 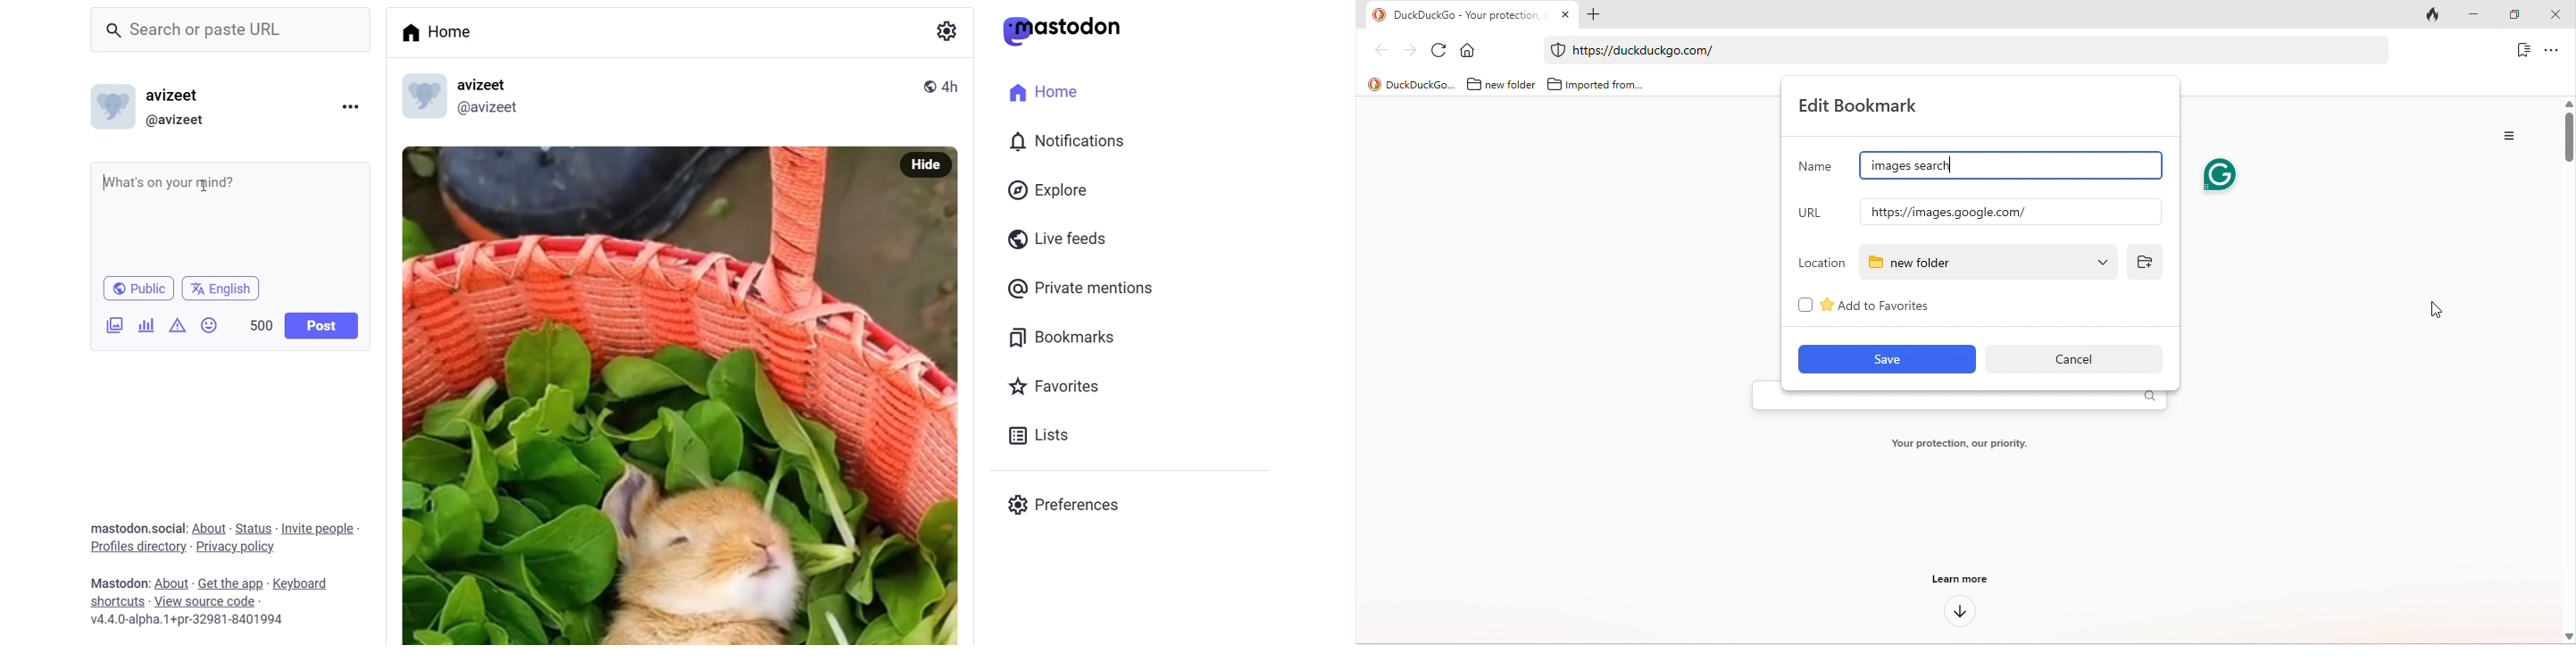 What do you see at coordinates (929, 86) in the screenshot?
I see `public` at bounding box center [929, 86].